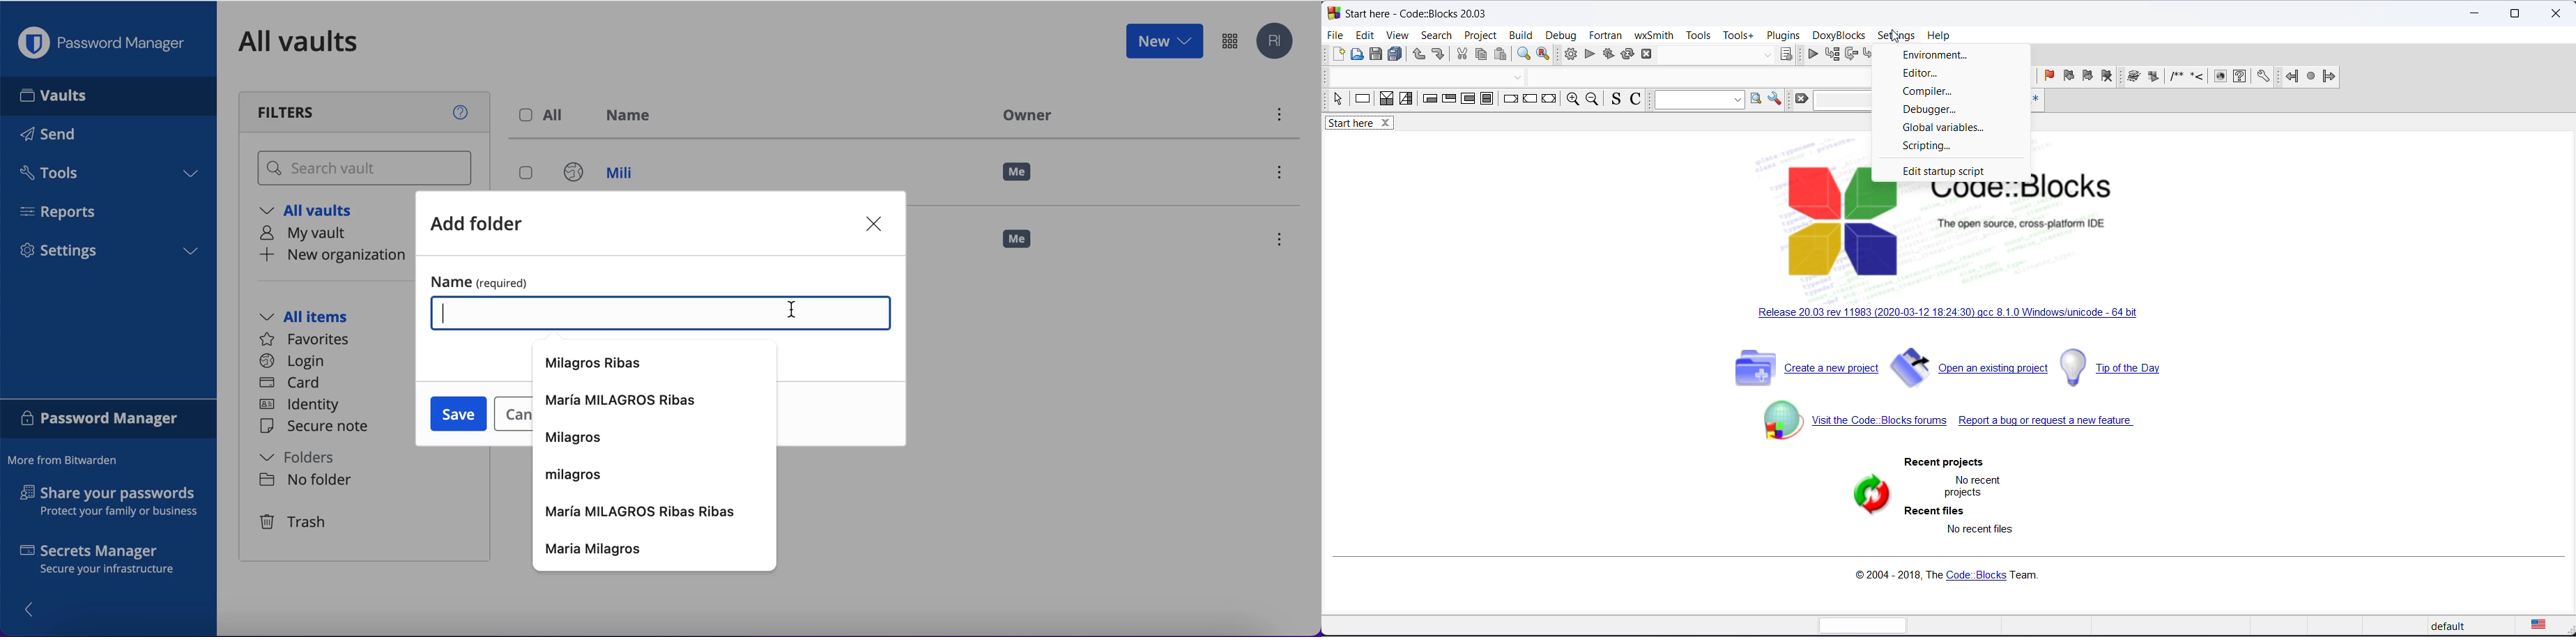  Describe the element at coordinates (367, 169) in the screenshot. I see `search vault` at that location.